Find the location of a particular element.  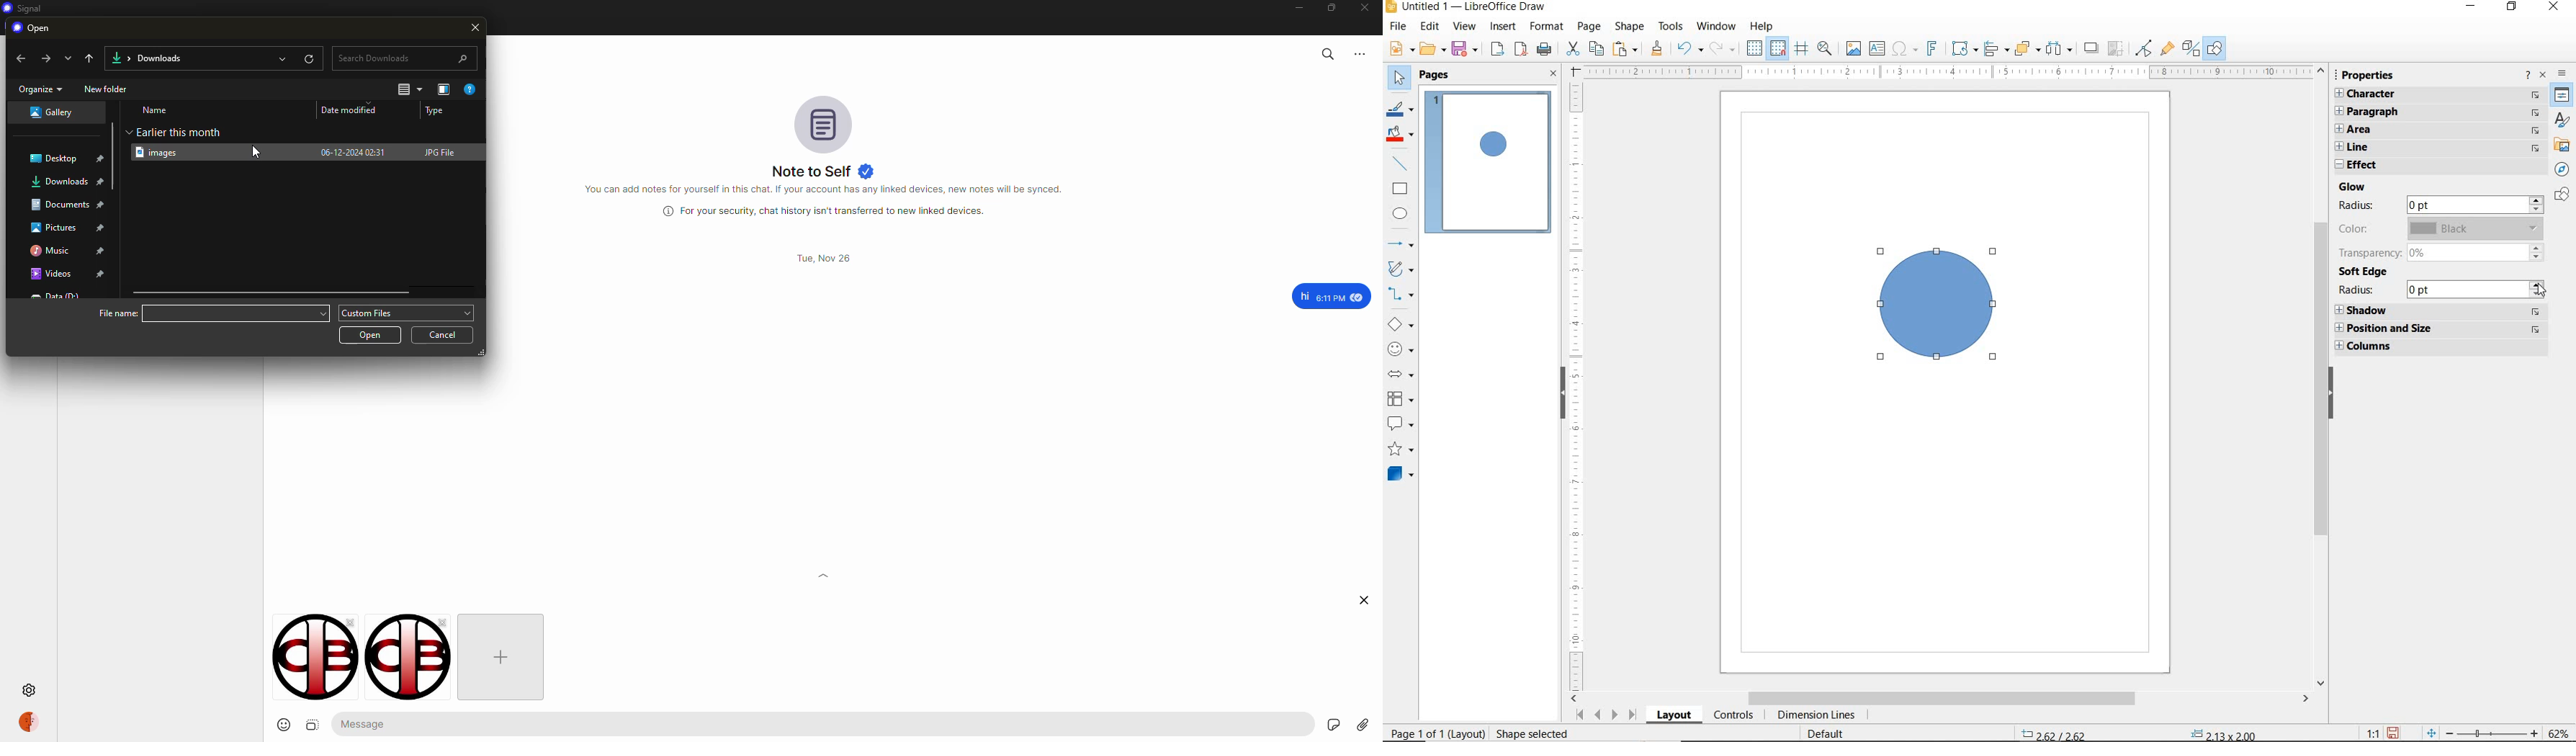

Properties is located at coordinates (2562, 97).